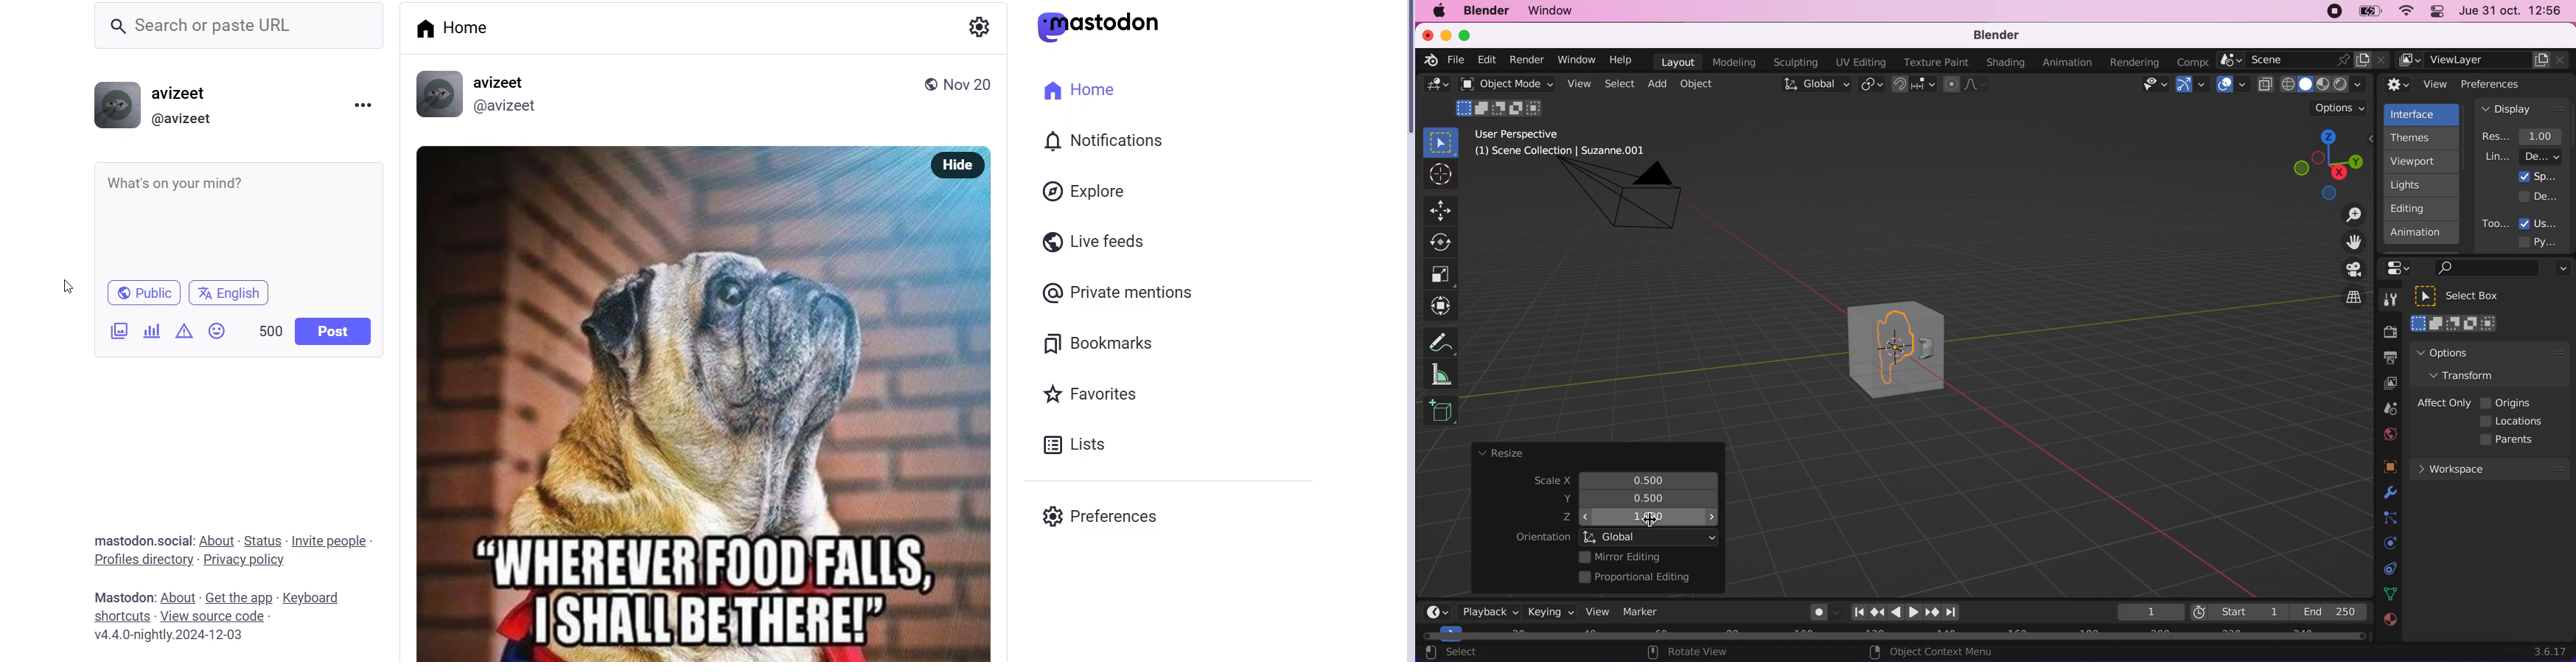  I want to click on bookmarks, so click(1103, 341).